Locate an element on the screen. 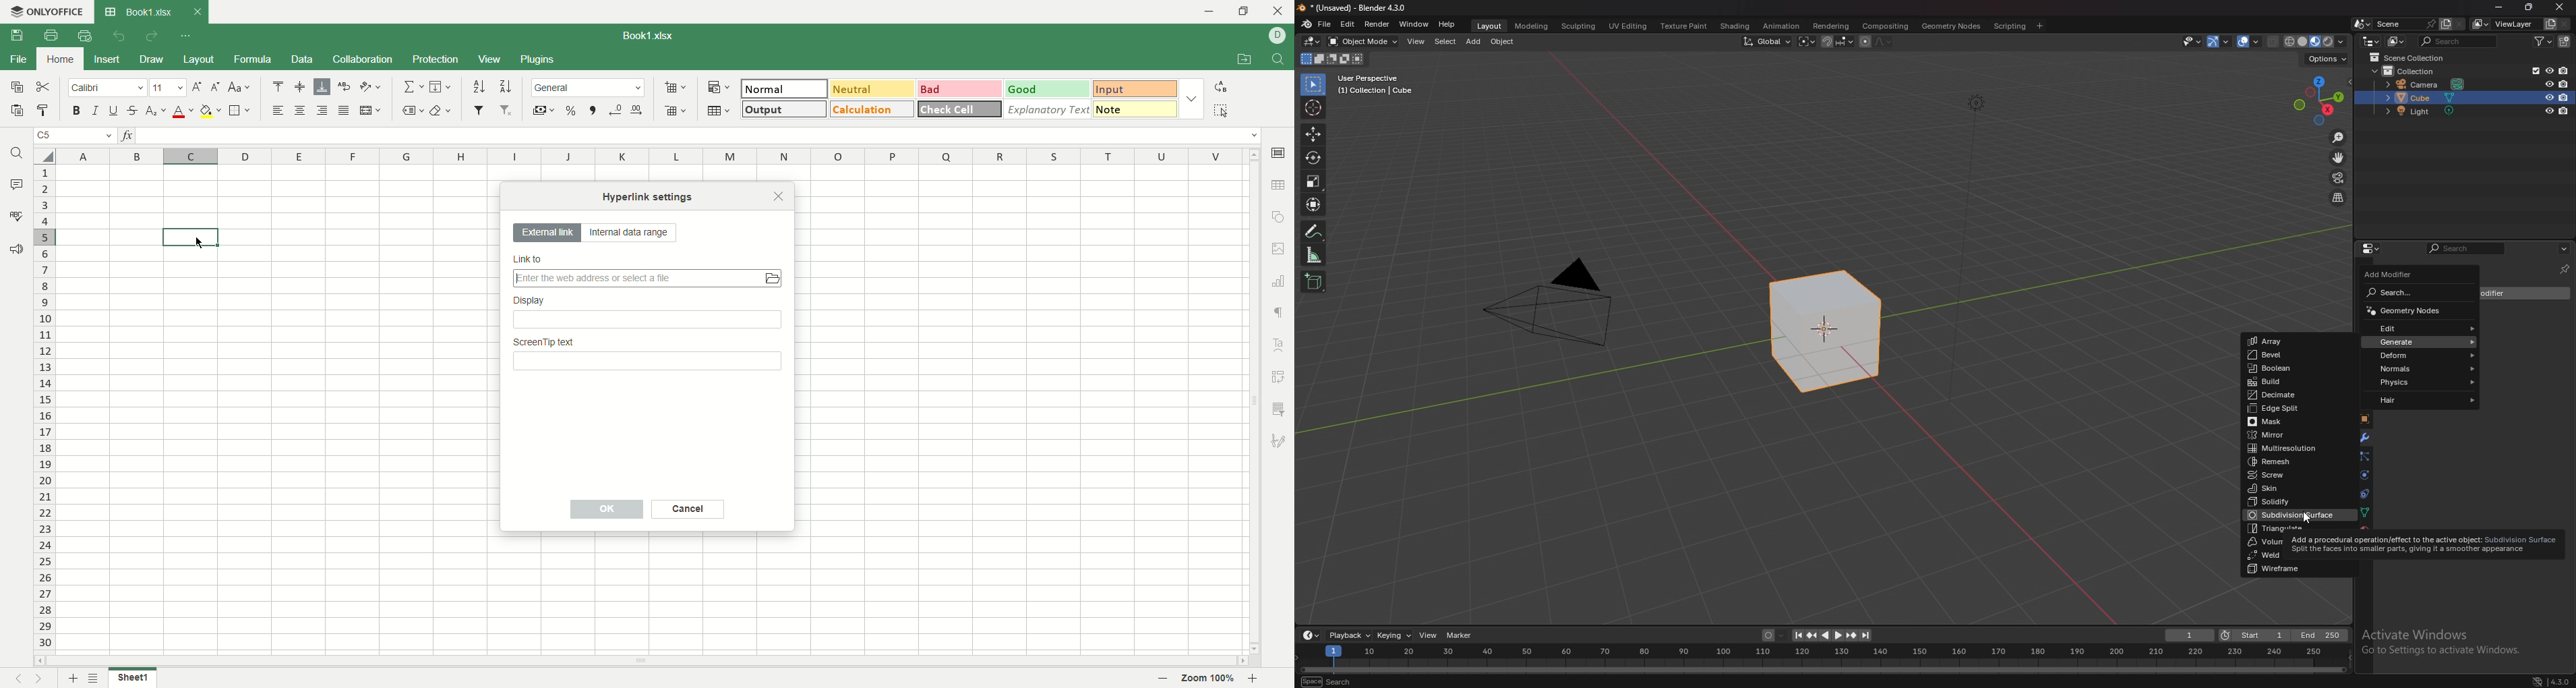 This screenshot has width=2576, height=700. wrap text is located at coordinates (345, 86).